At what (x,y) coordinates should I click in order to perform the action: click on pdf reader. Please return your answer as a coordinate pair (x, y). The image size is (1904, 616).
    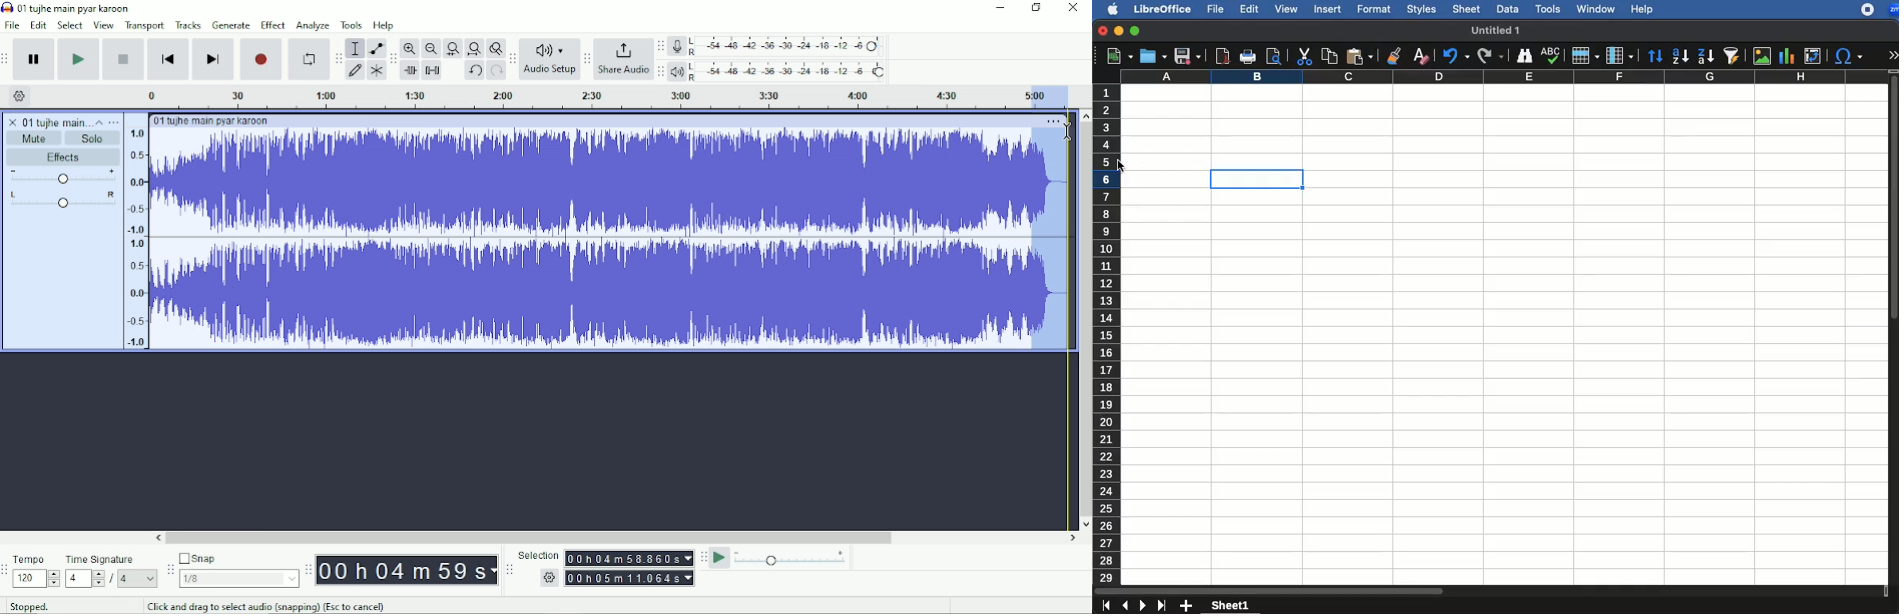
    Looking at the image, I should click on (1222, 56).